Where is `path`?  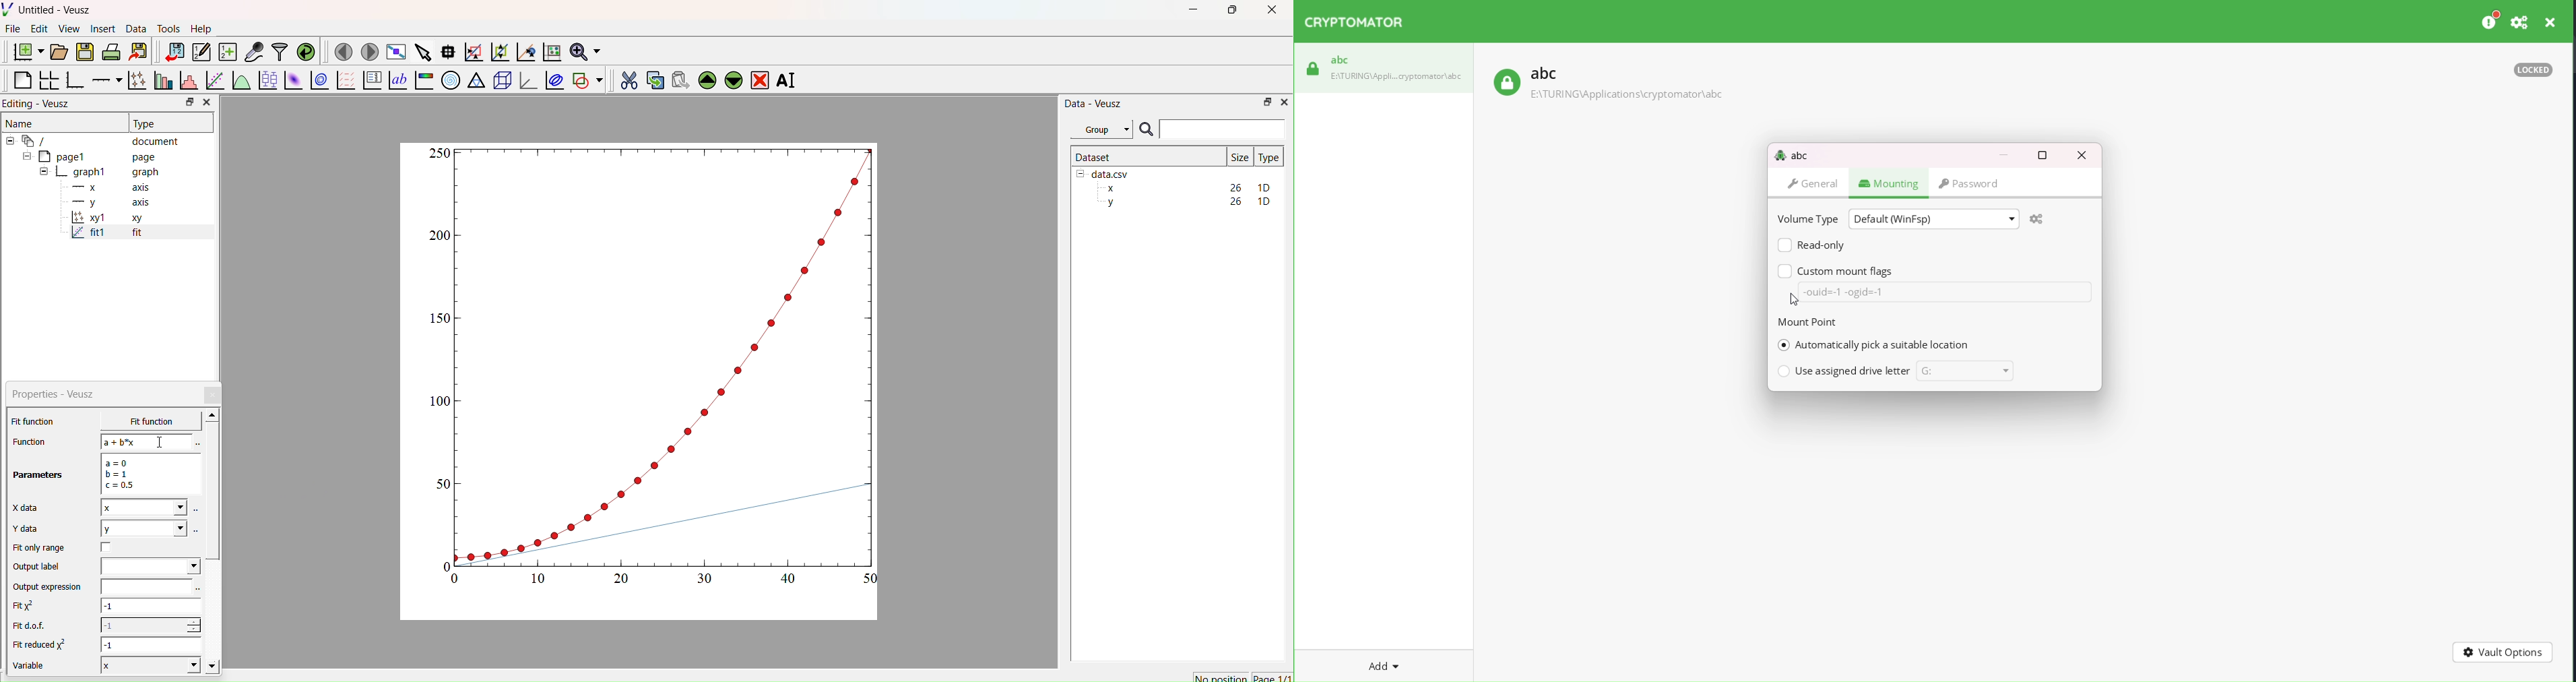
path is located at coordinates (1398, 76).